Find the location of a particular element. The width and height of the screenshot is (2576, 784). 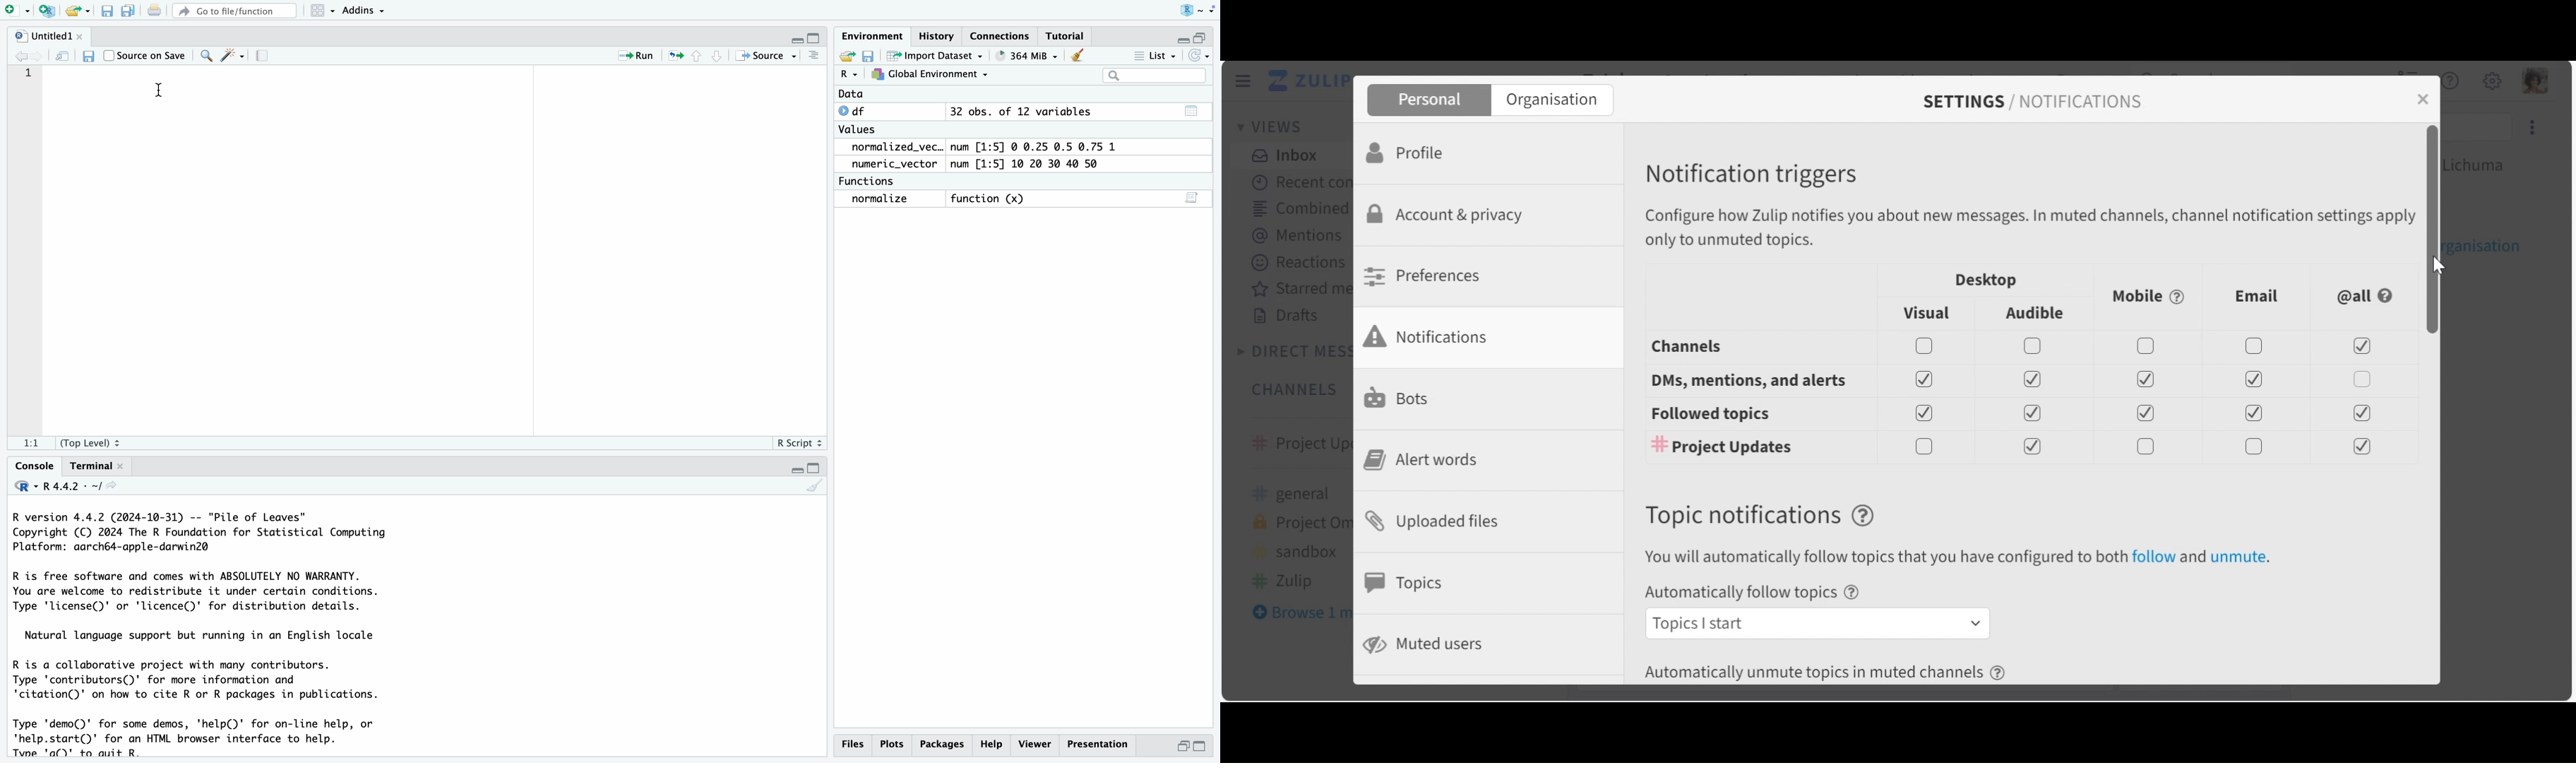

Refresh is located at coordinates (1200, 56).